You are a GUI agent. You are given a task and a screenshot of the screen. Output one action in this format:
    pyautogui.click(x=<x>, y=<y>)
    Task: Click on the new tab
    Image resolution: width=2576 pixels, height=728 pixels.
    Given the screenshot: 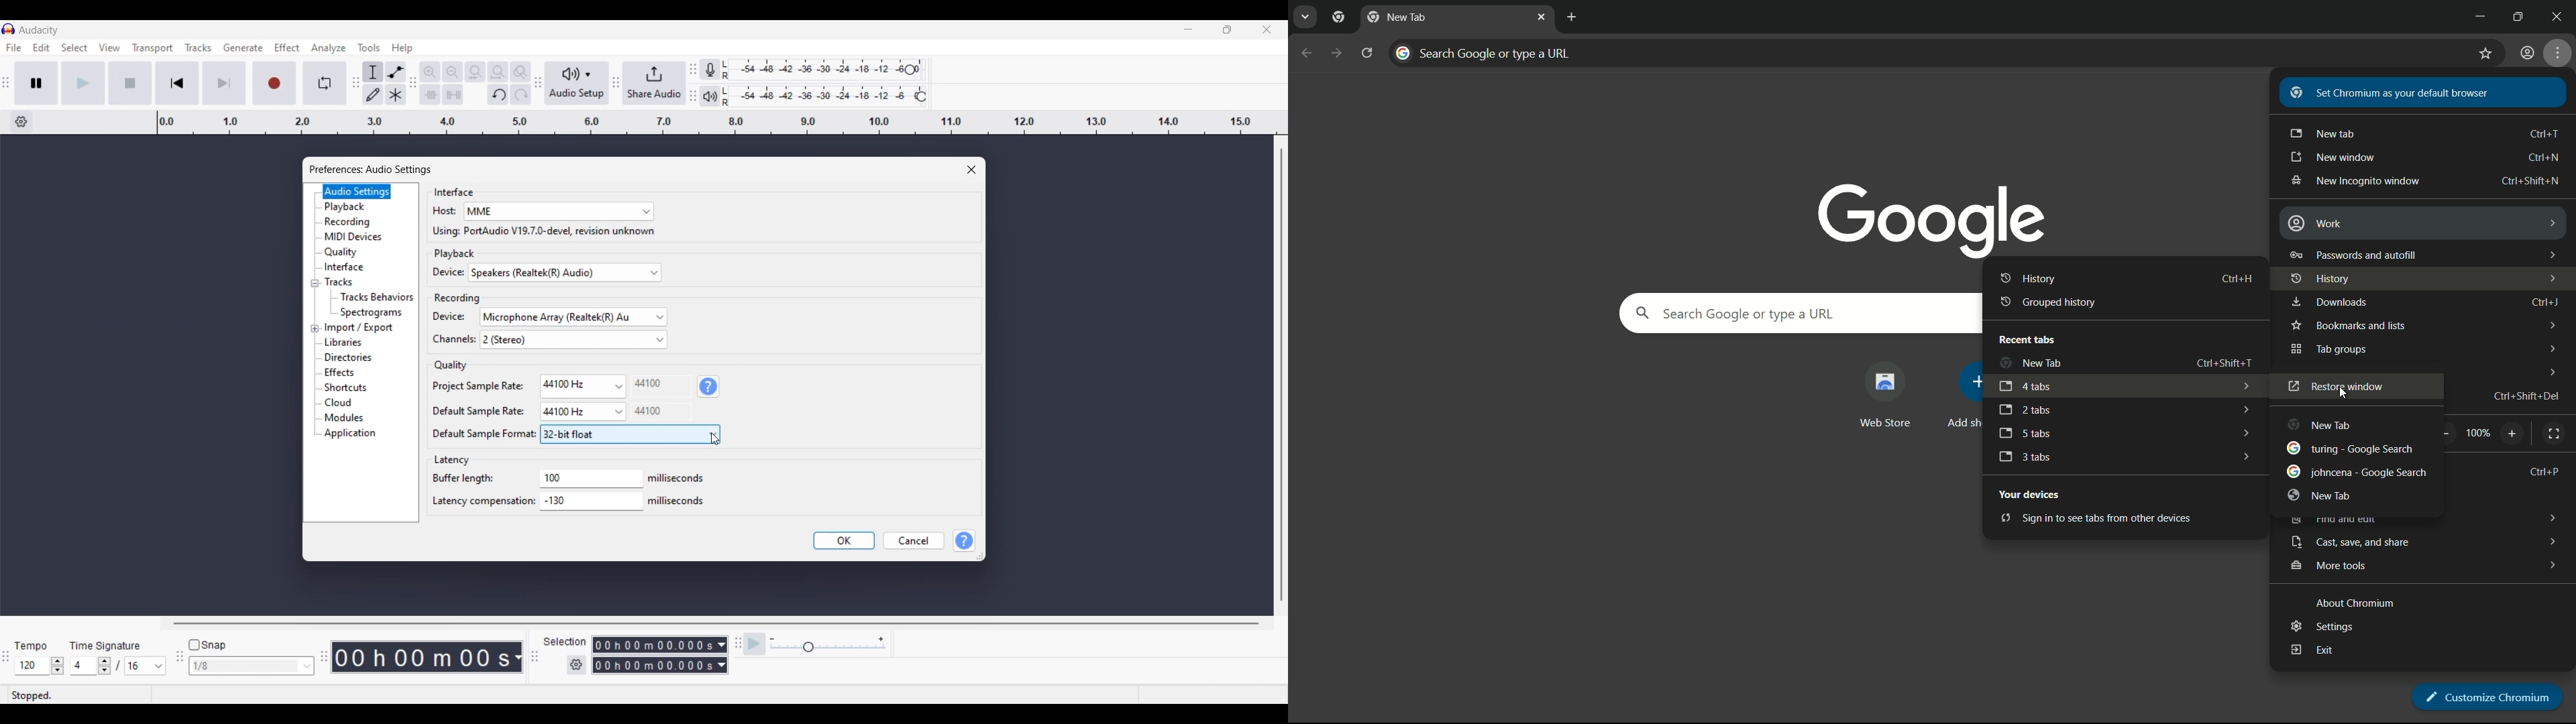 What is the action you would take?
    pyautogui.click(x=2322, y=426)
    